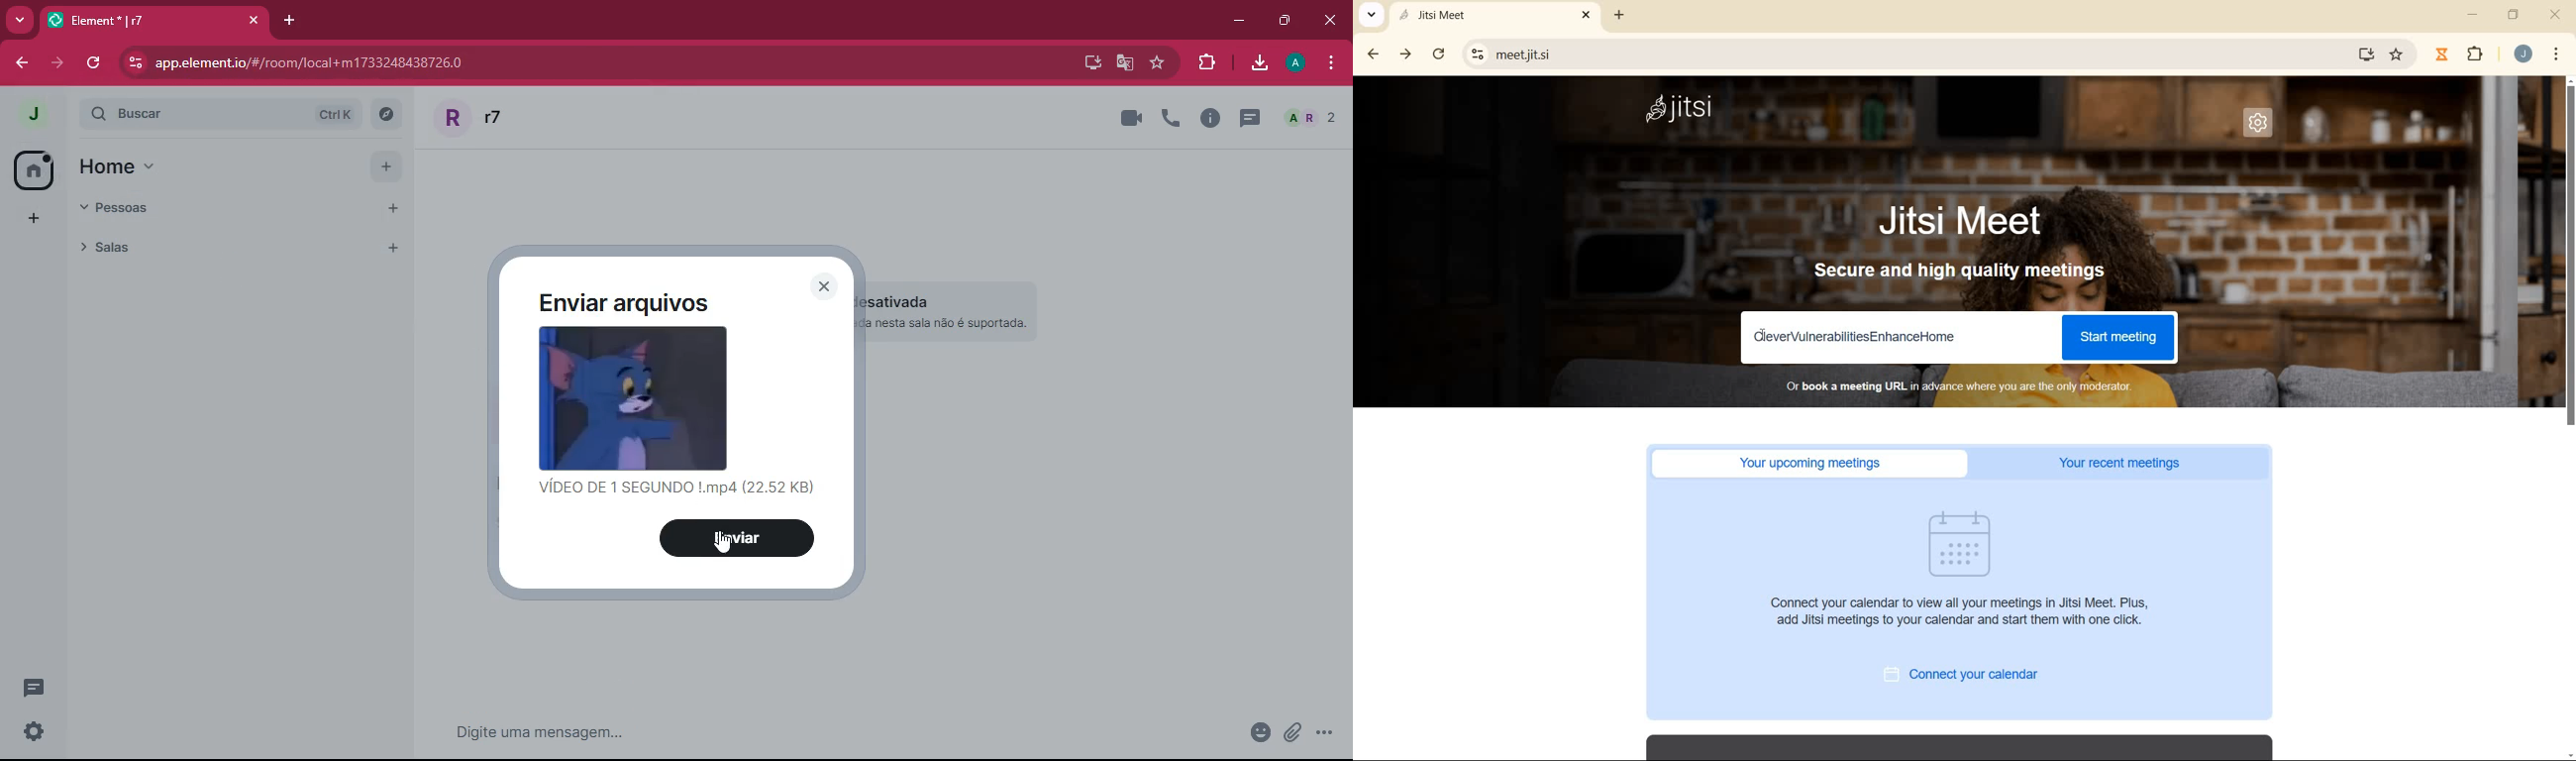 The width and height of the screenshot is (2576, 784). Describe the element at coordinates (1813, 463) in the screenshot. I see `Your upcoming meetings` at that location.